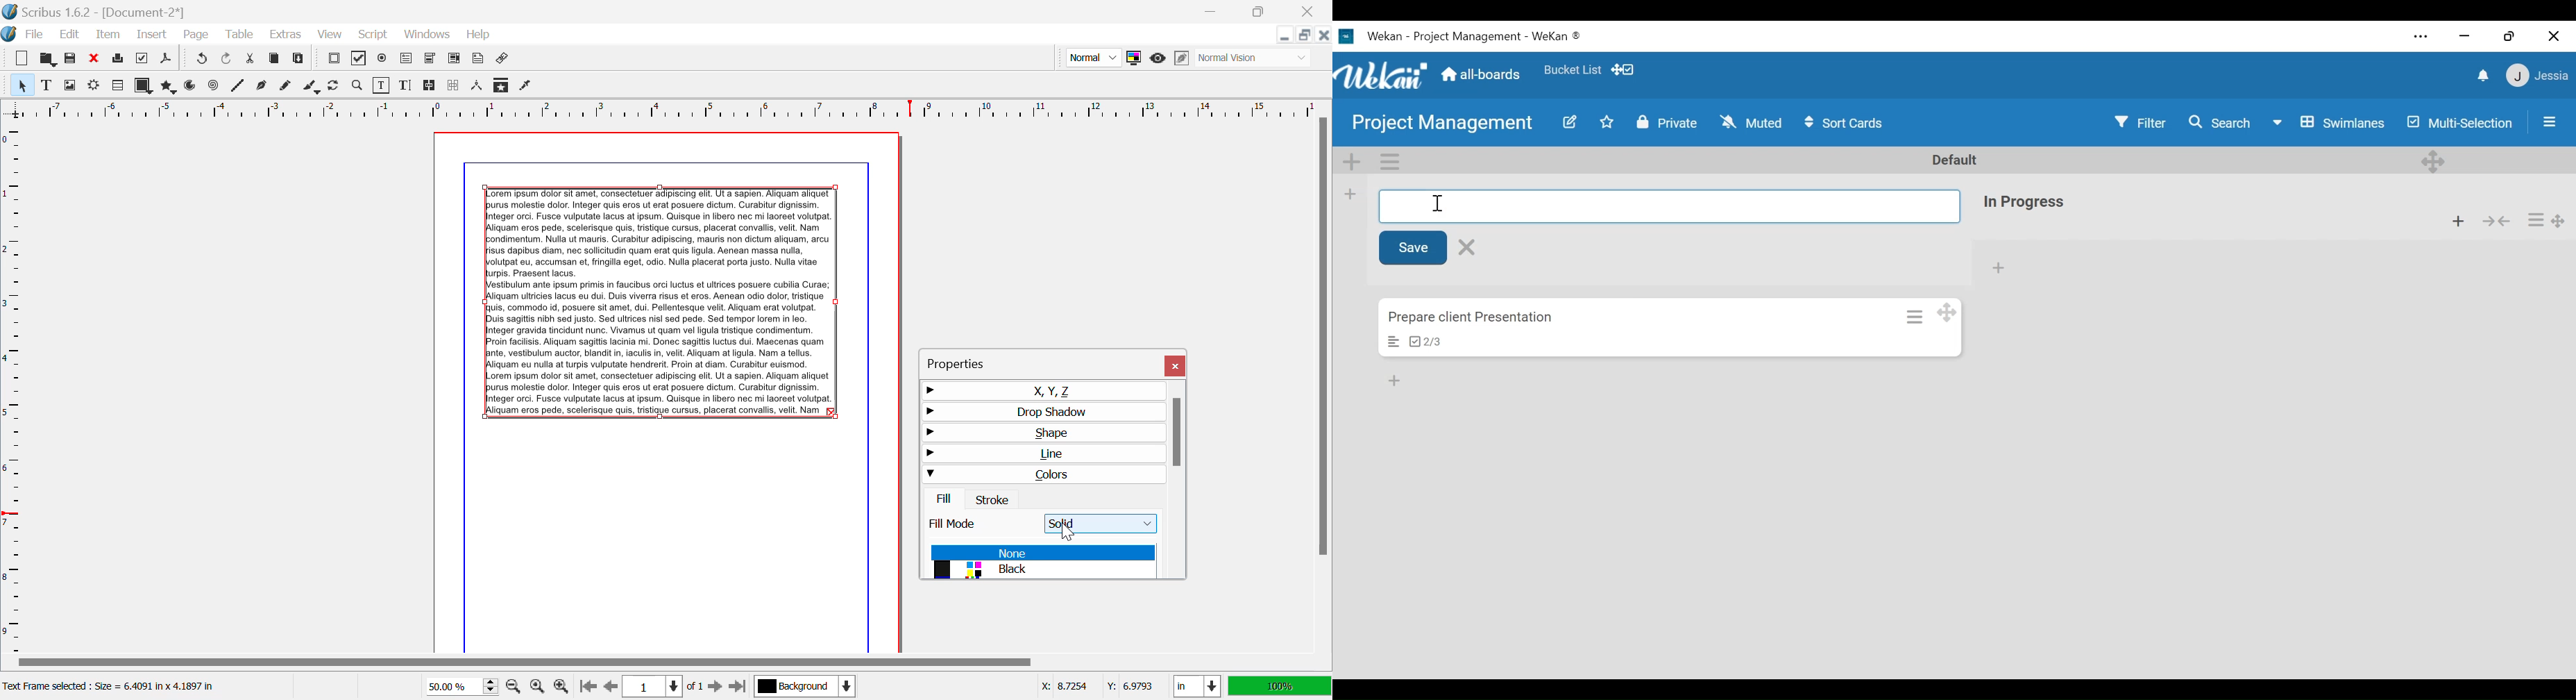 This screenshot has width=2576, height=700. I want to click on Last Page, so click(737, 687).